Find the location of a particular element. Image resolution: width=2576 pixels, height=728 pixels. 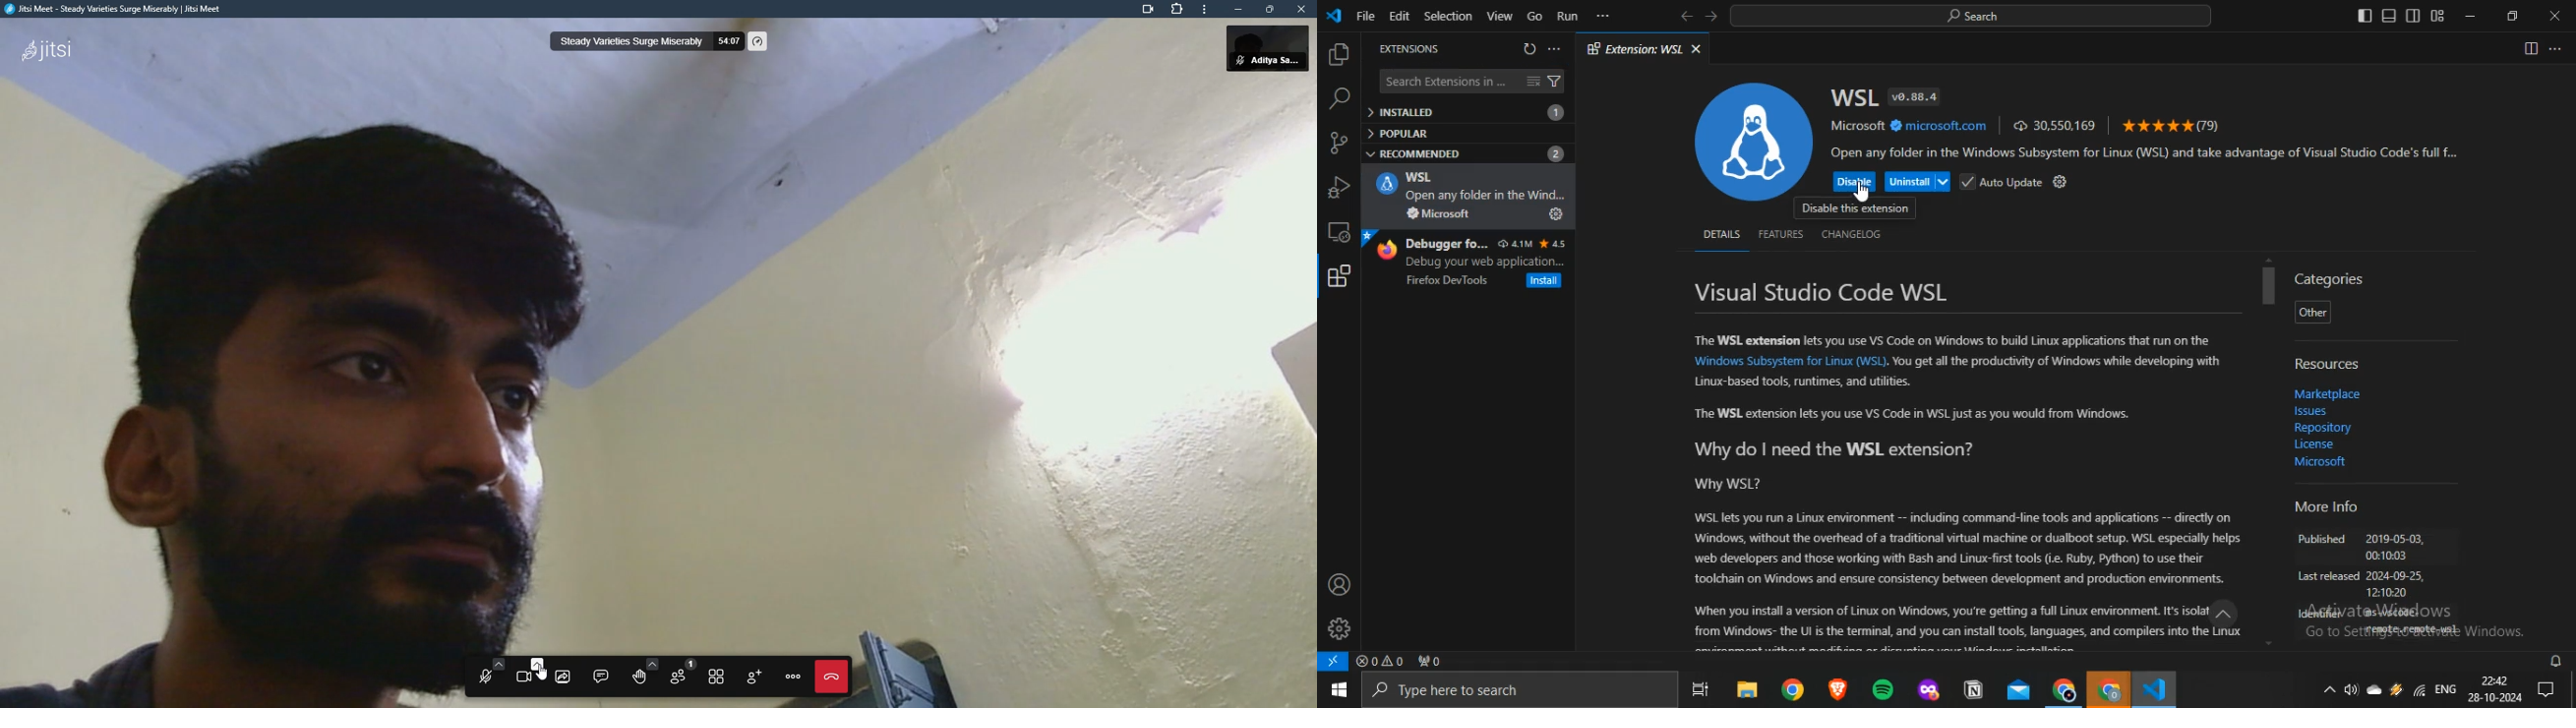

notifications is located at coordinates (2557, 661).